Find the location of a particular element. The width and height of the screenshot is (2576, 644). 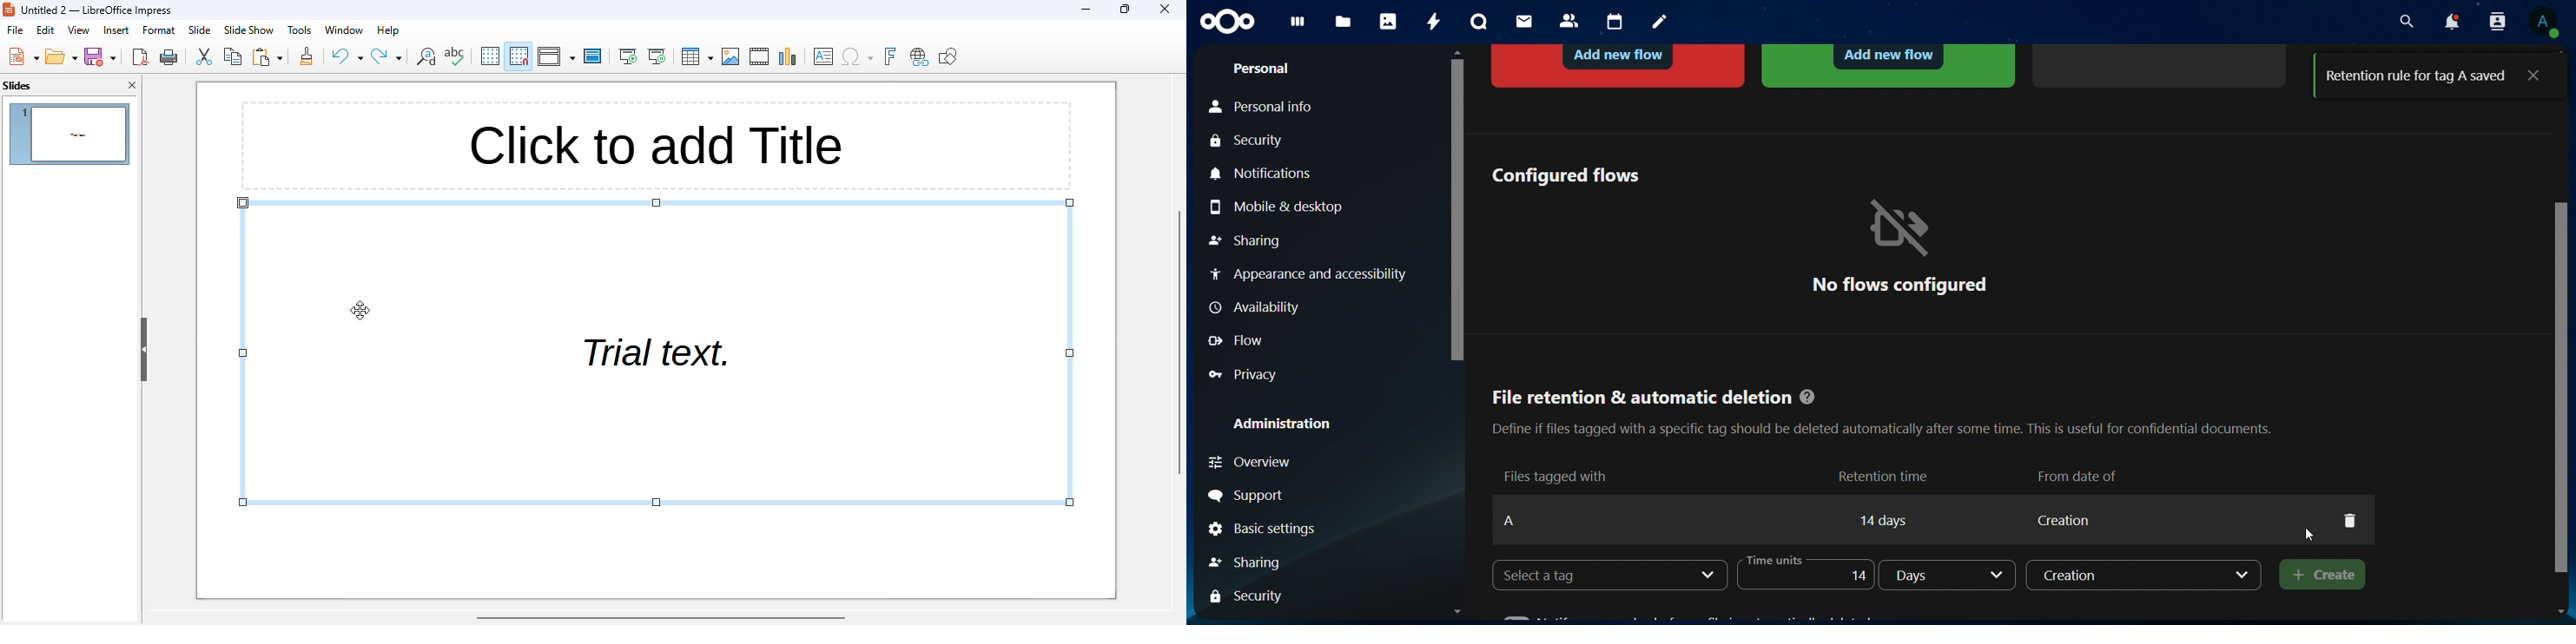

availabilty is located at coordinates (1258, 309).